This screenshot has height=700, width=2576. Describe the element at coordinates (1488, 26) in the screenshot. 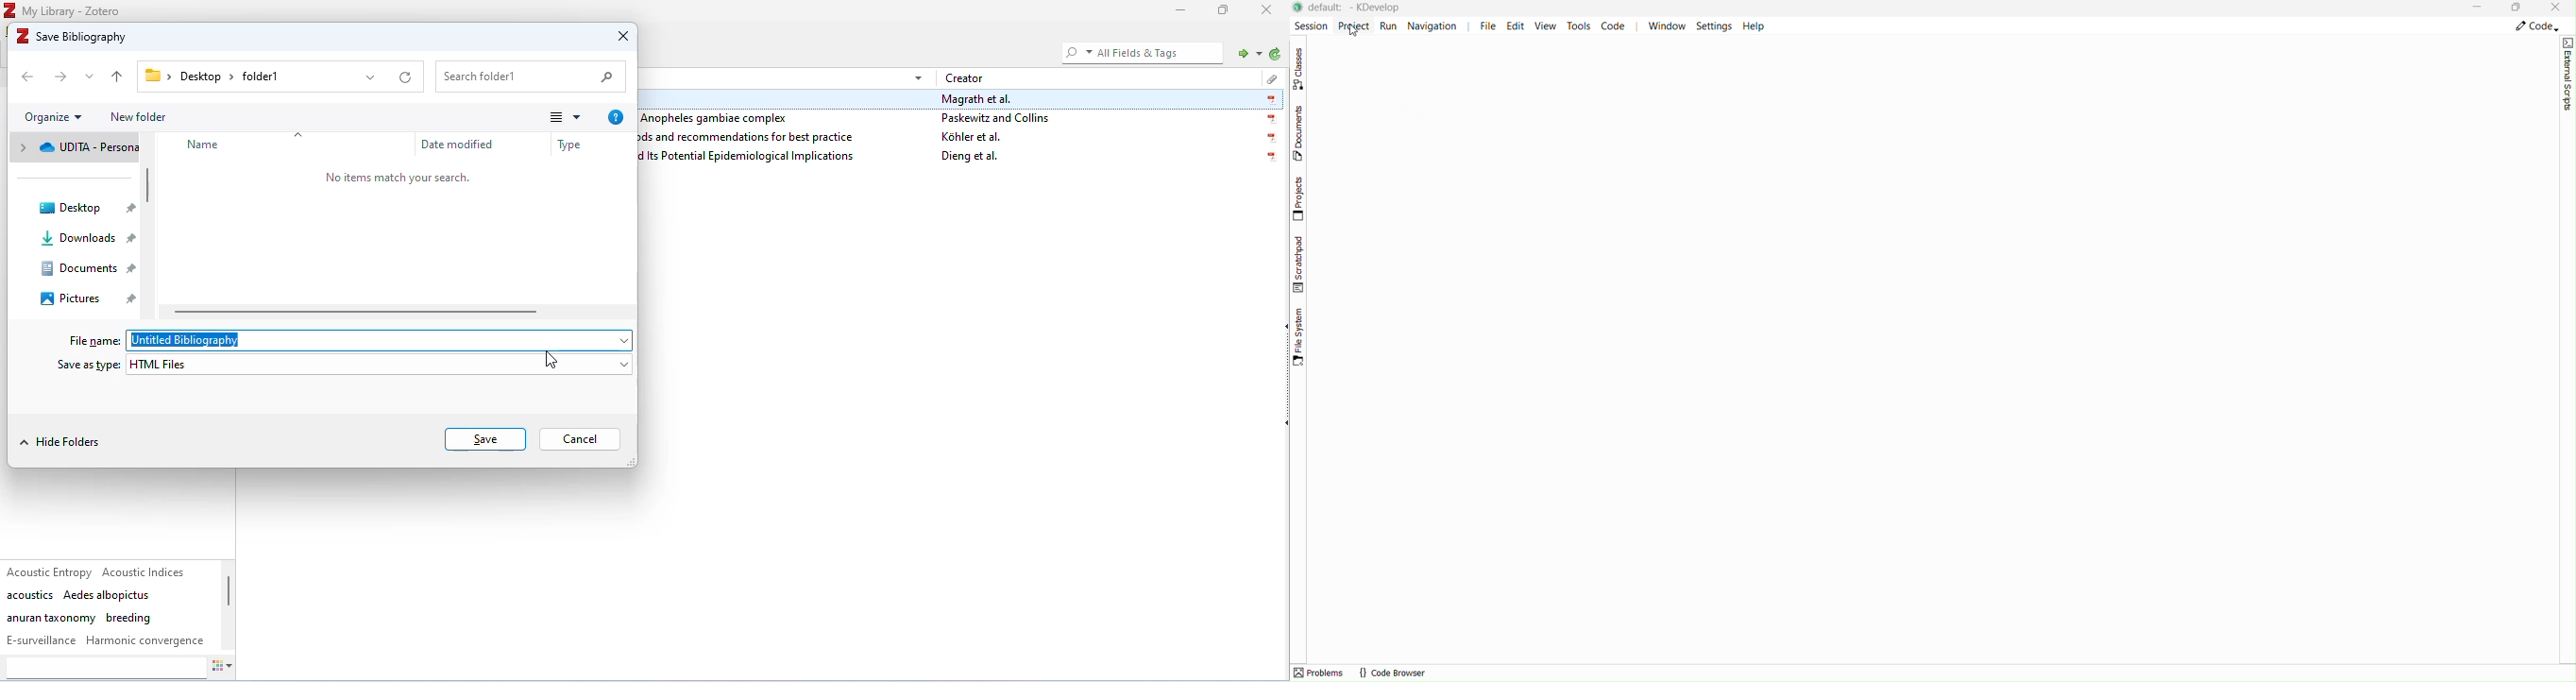

I see `File` at that location.